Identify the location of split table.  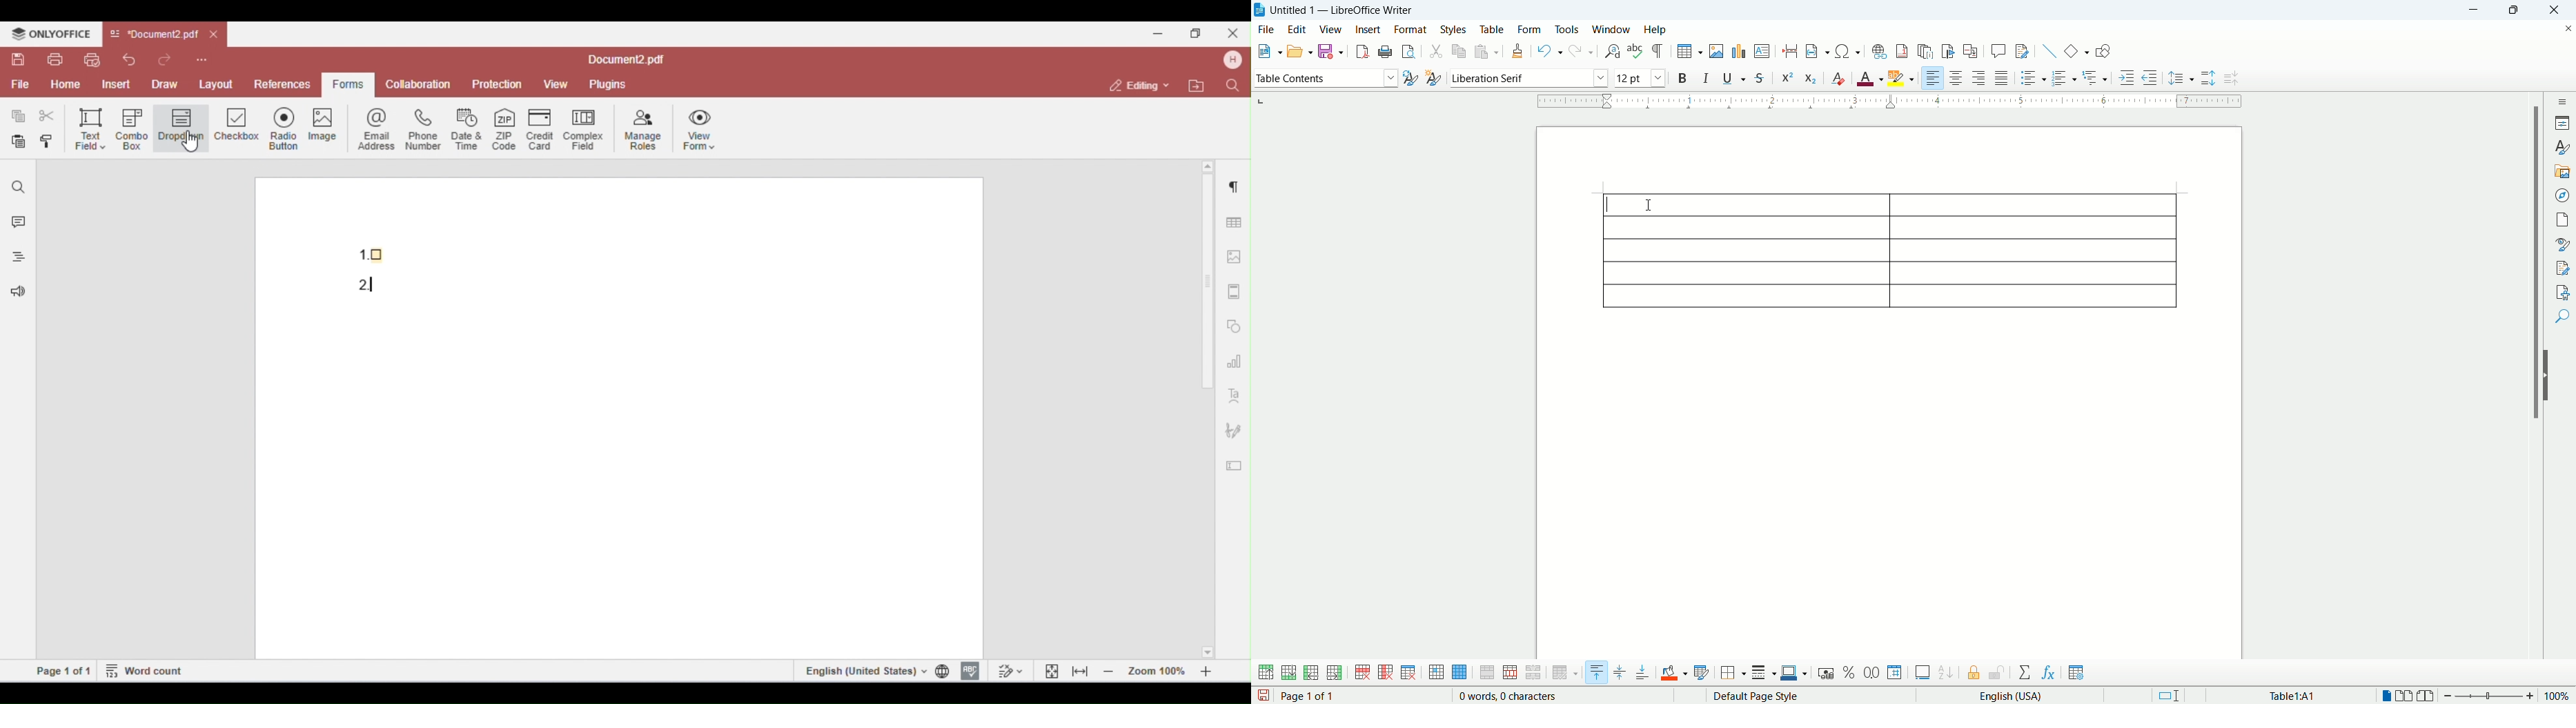
(1532, 673).